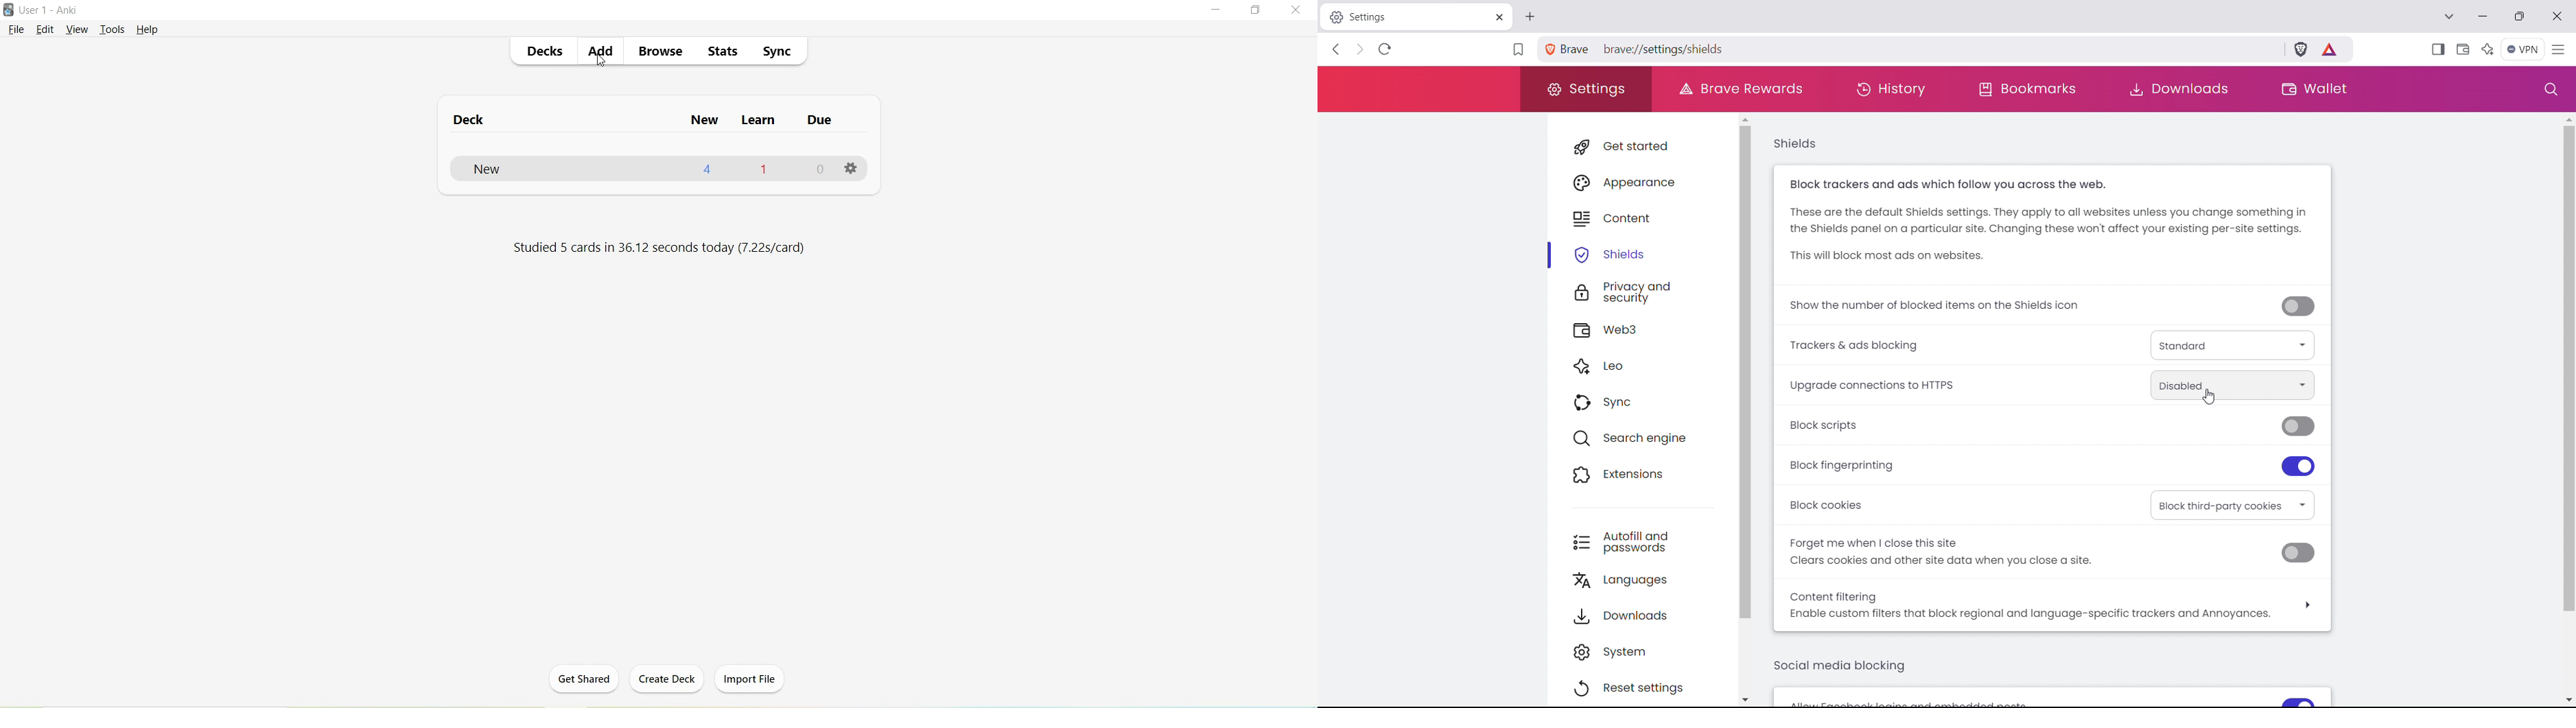 The width and height of the screenshot is (2576, 728). Describe the element at coordinates (598, 52) in the screenshot. I see `Add` at that location.